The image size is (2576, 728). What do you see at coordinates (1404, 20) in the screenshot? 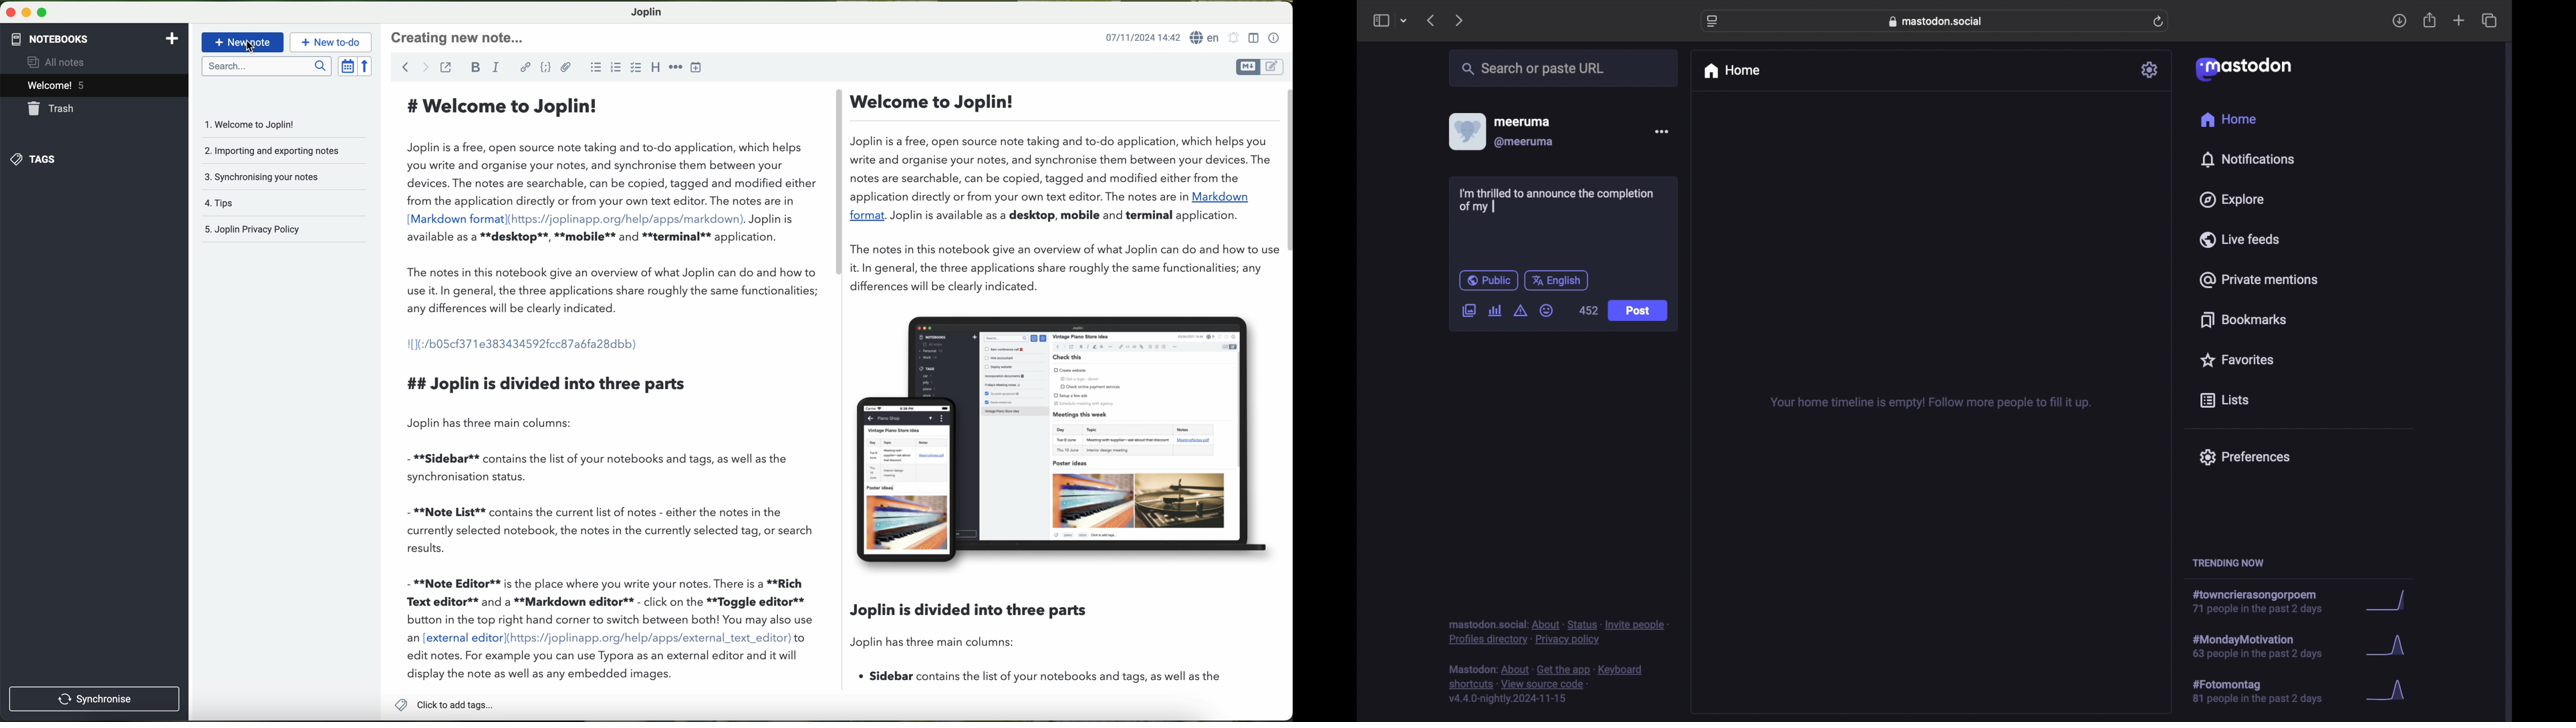
I see `tab group picker` at bounding box center [1404, 20].